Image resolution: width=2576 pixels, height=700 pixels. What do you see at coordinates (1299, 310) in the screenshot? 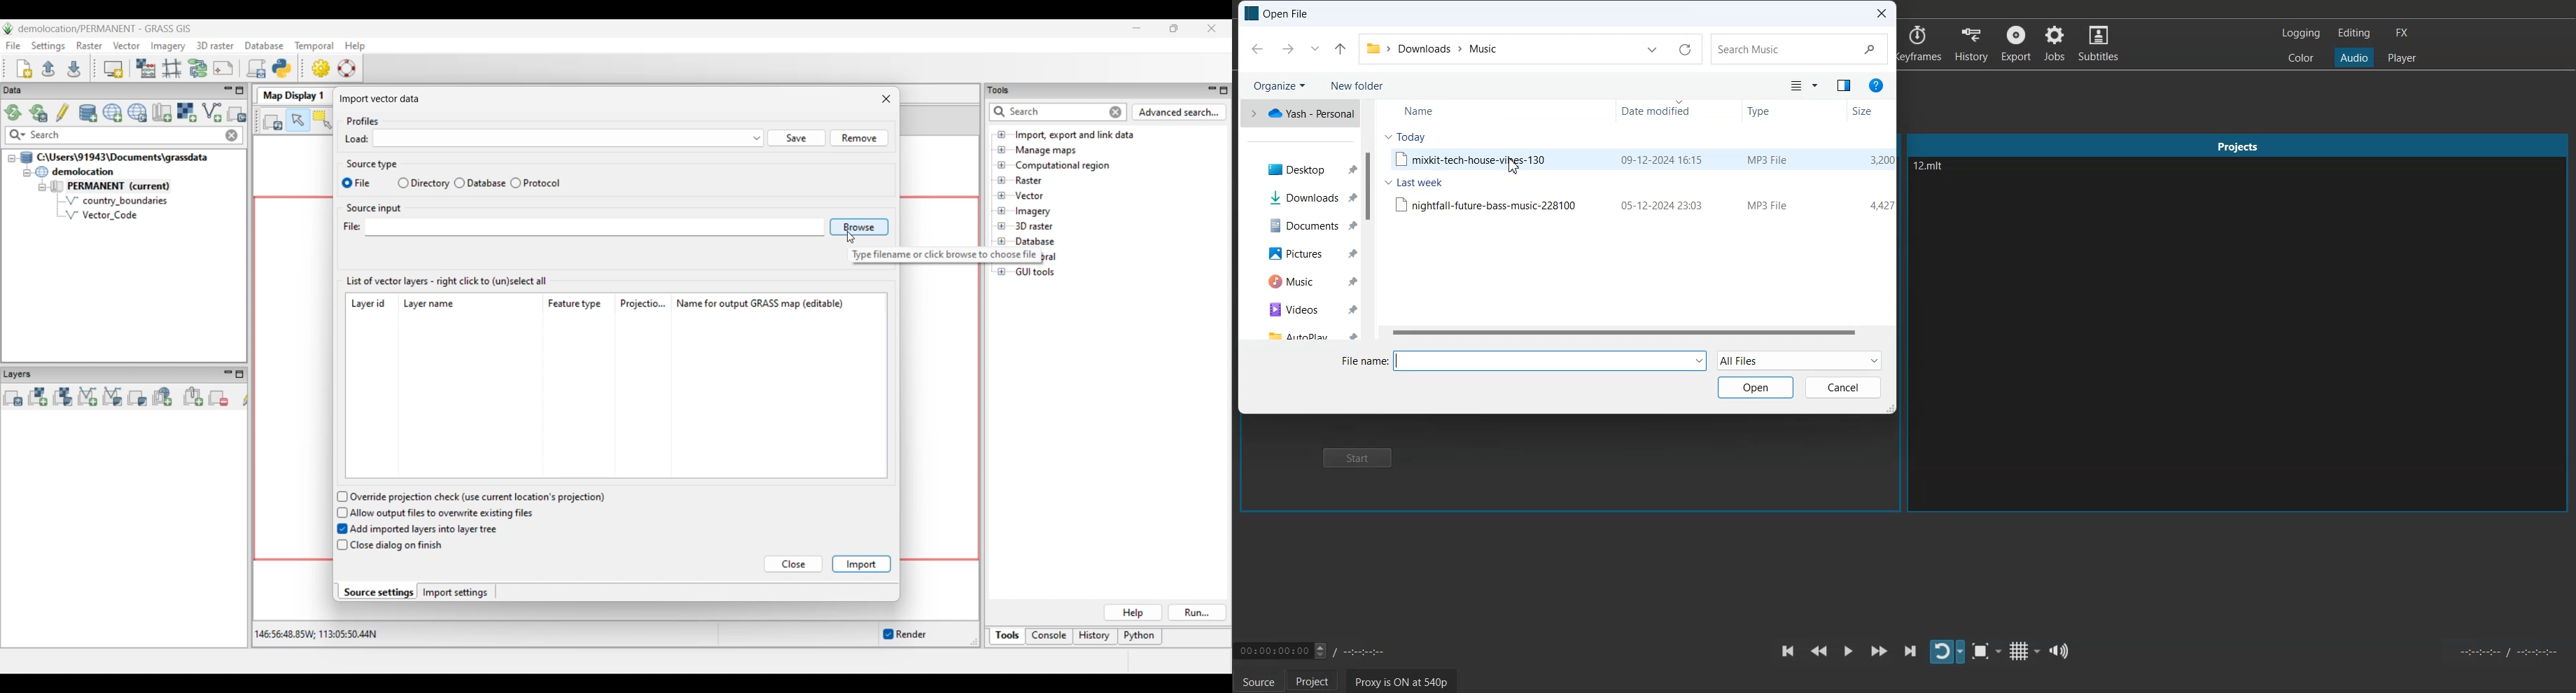
I see `Video` at bounding box center [1299, 310].